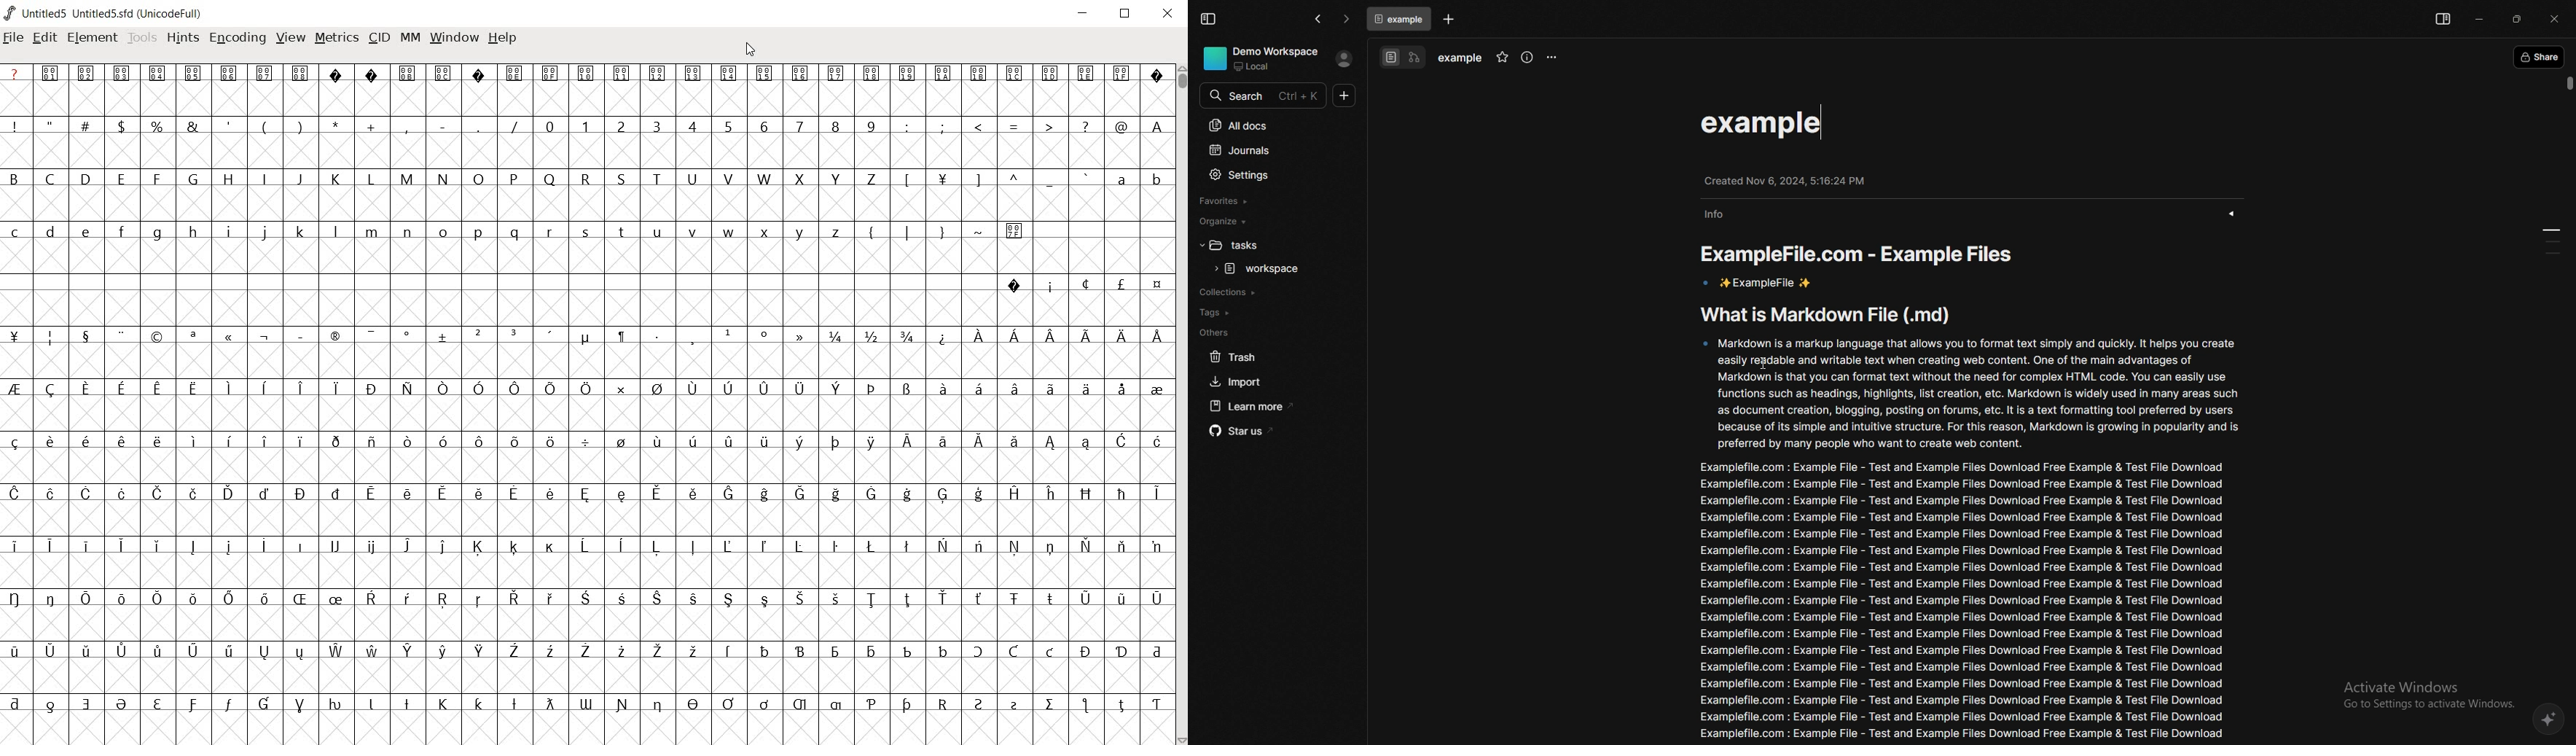 The width and height of the screenshot is (2576, 756). What do you see at coordinates (52, 703) in the screenshot?
I see `Symbol` at bounding box center [52, 703].